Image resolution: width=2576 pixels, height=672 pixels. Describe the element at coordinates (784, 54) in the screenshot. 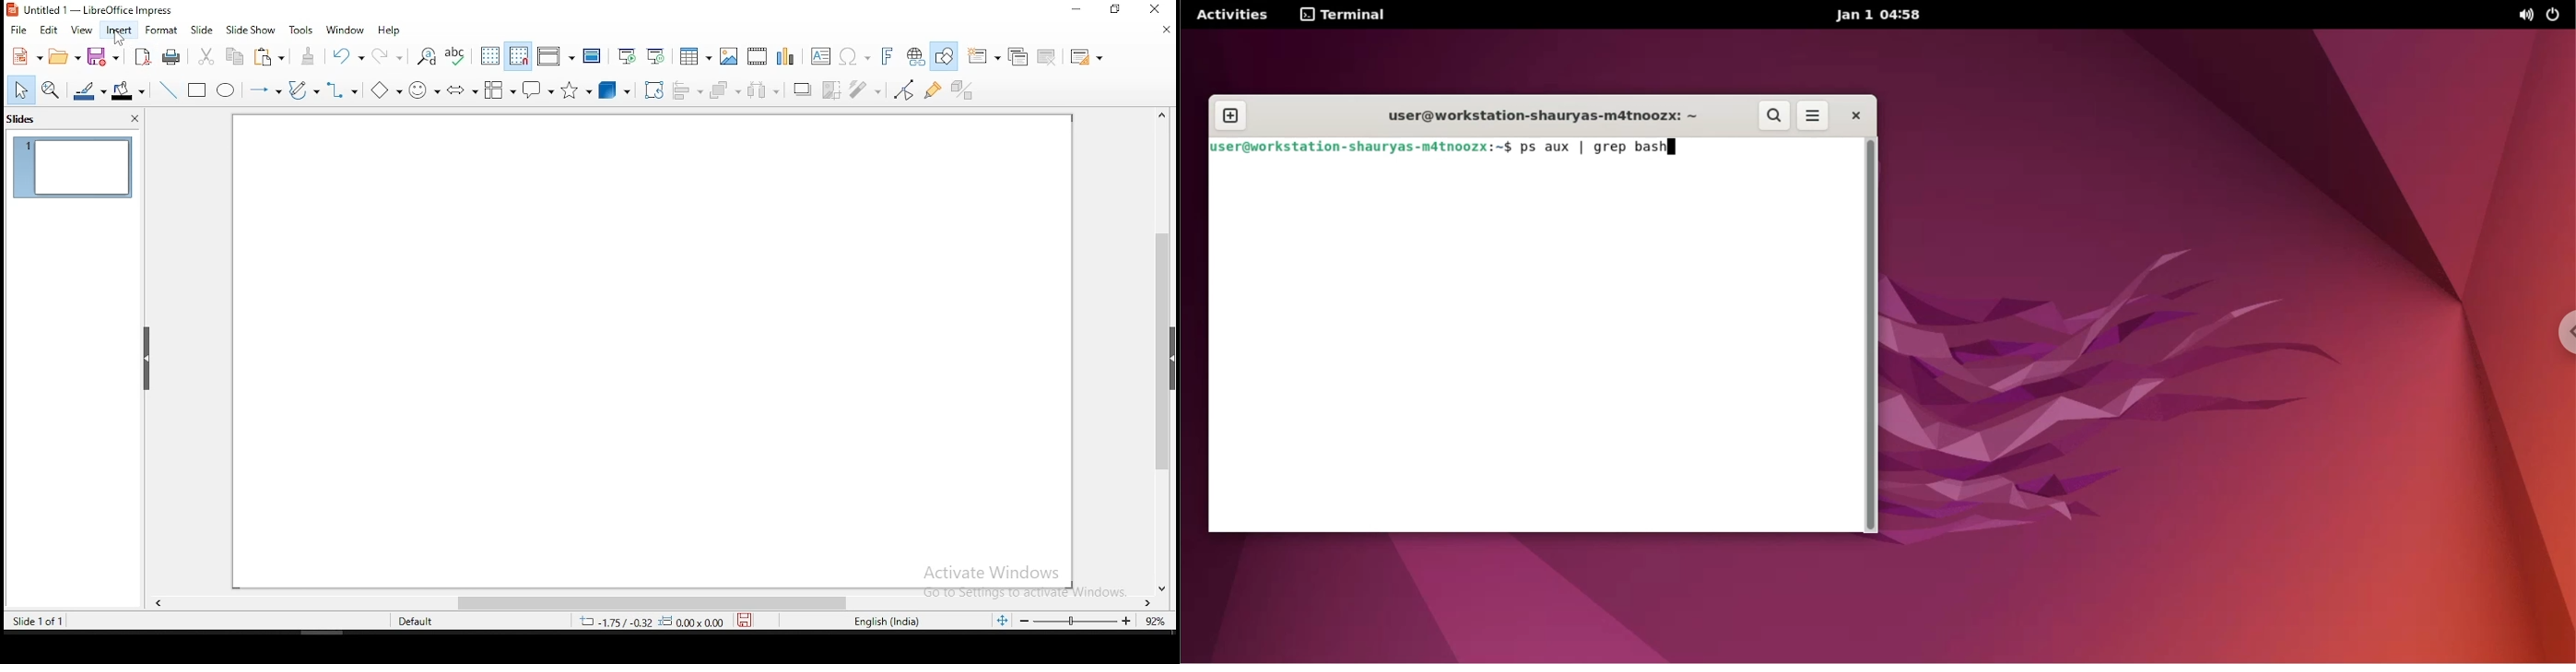

I see `` at that location.